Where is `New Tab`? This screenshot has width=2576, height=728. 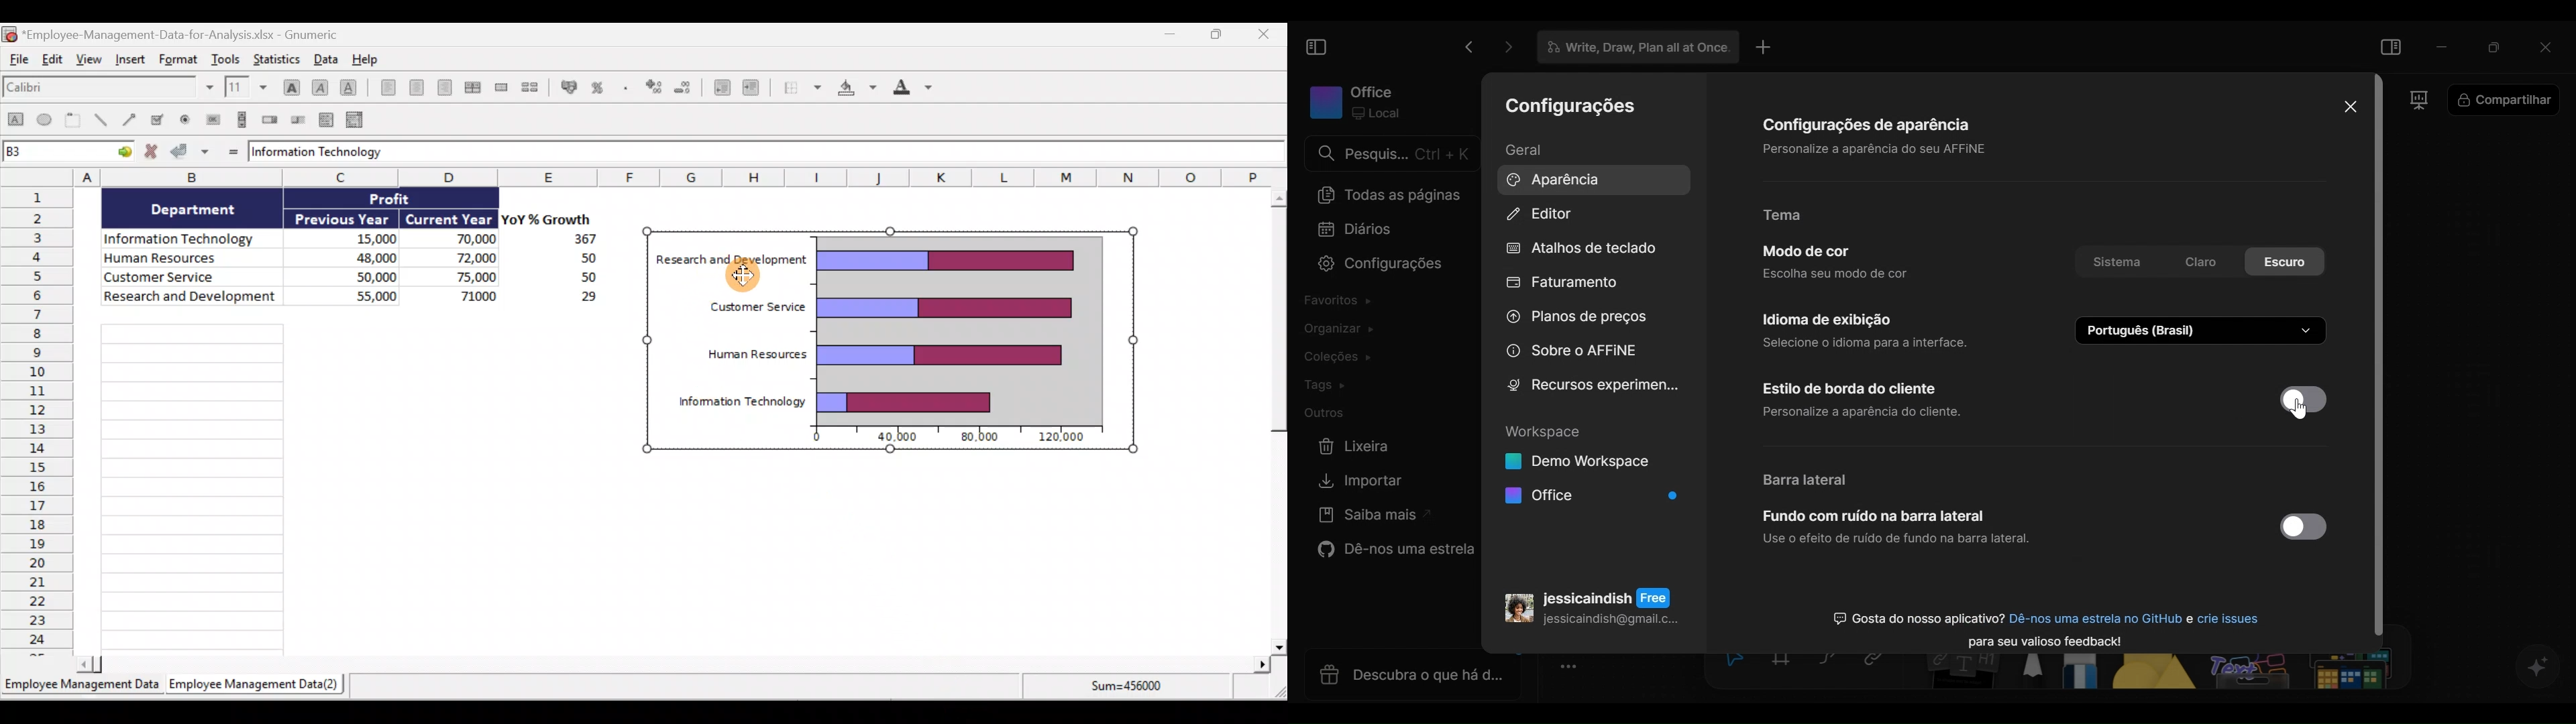
New Tab is located at coordinates (1764, 47).